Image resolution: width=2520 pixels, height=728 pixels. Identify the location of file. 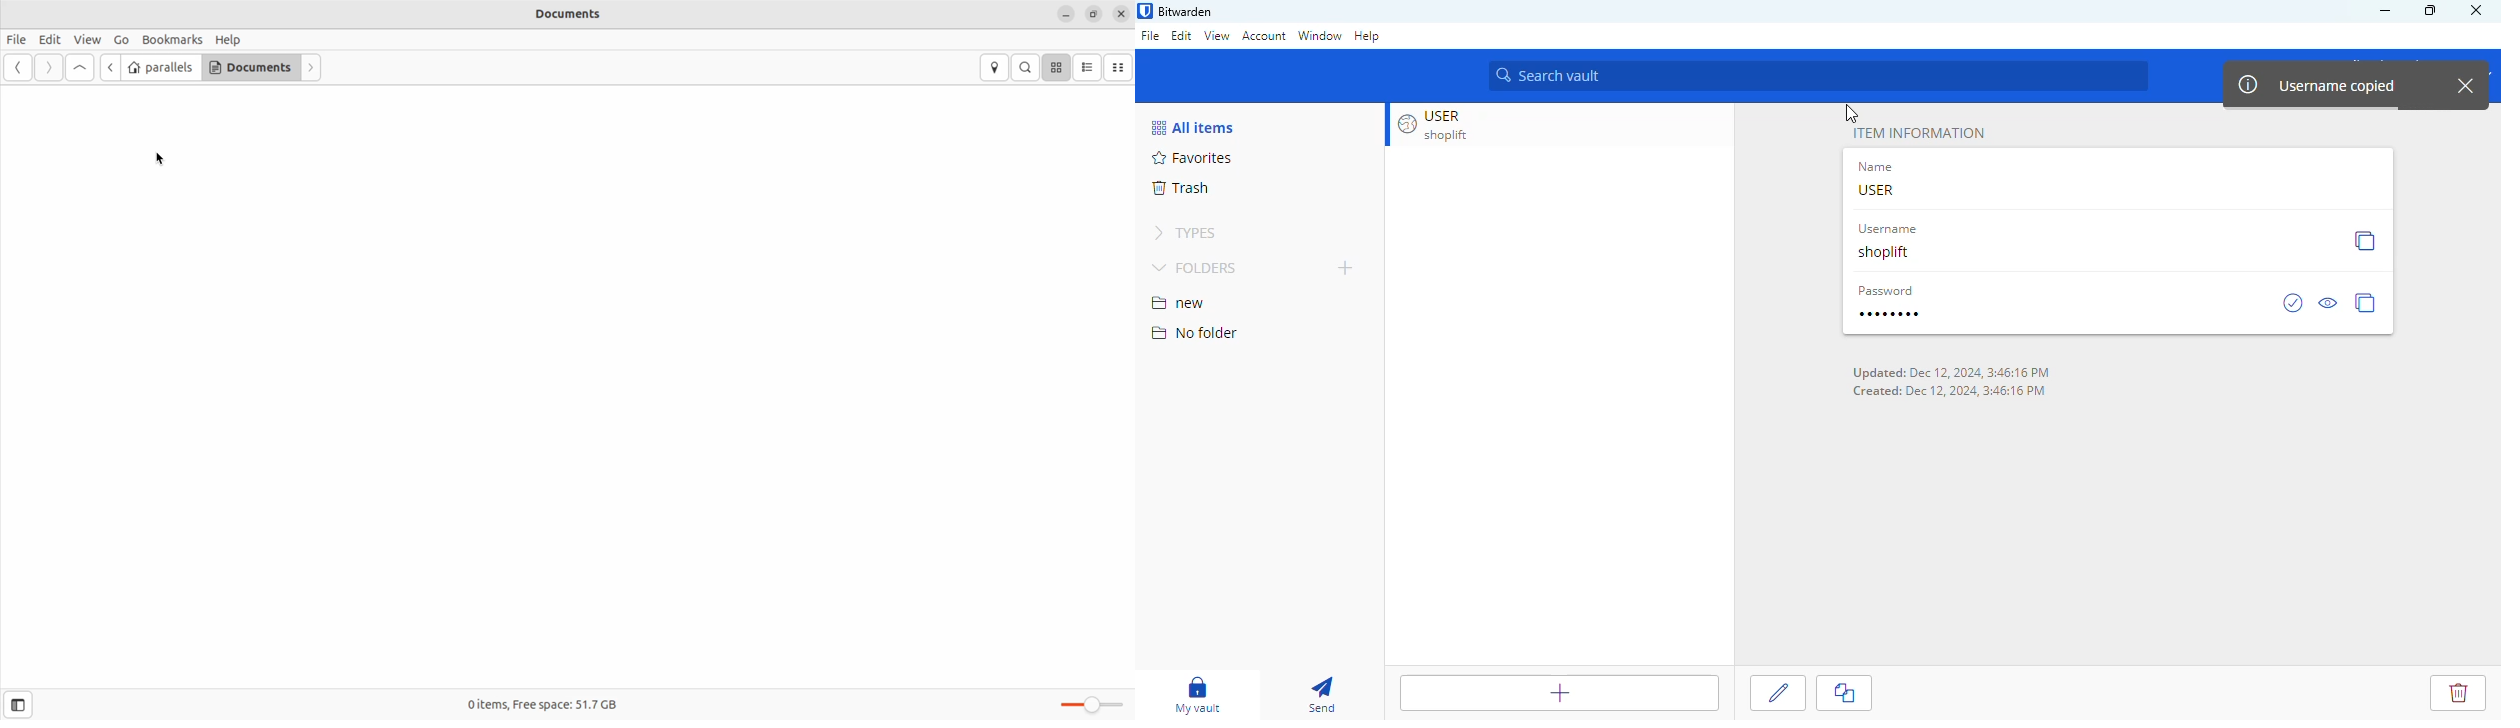
(1150, 35).